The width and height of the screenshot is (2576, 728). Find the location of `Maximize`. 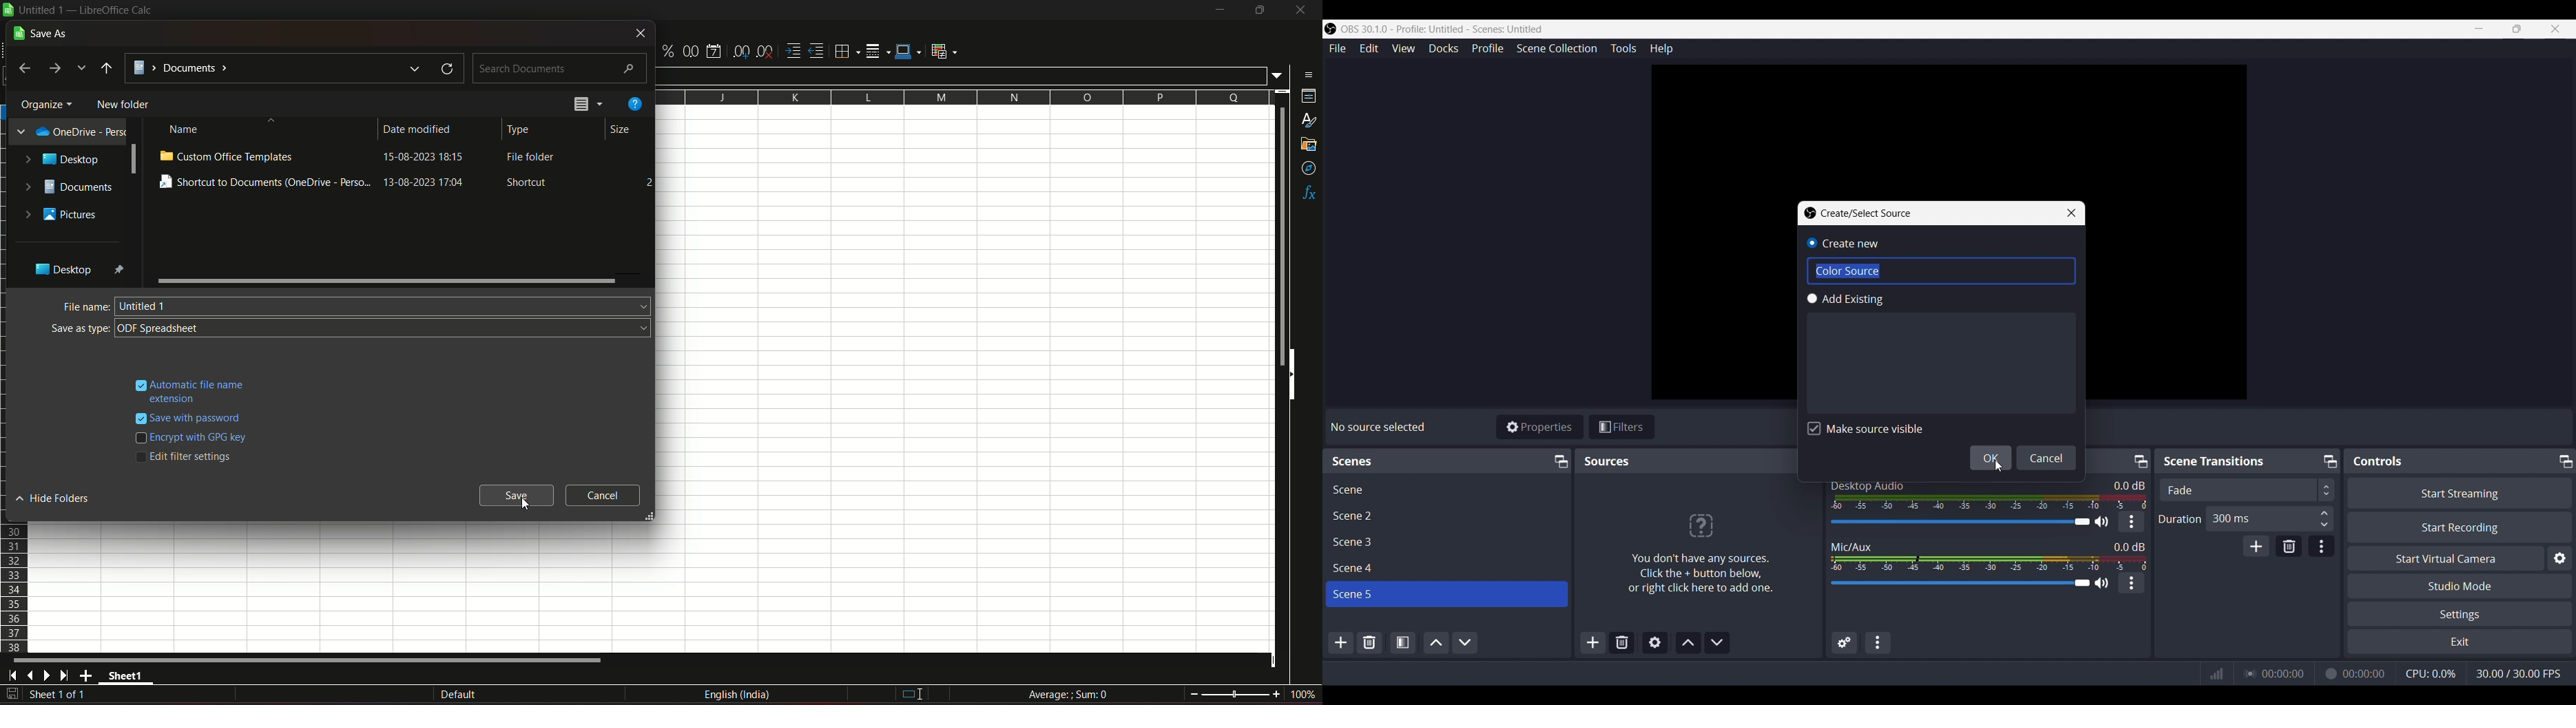

Maximize is located at coordinates (2139, 459).